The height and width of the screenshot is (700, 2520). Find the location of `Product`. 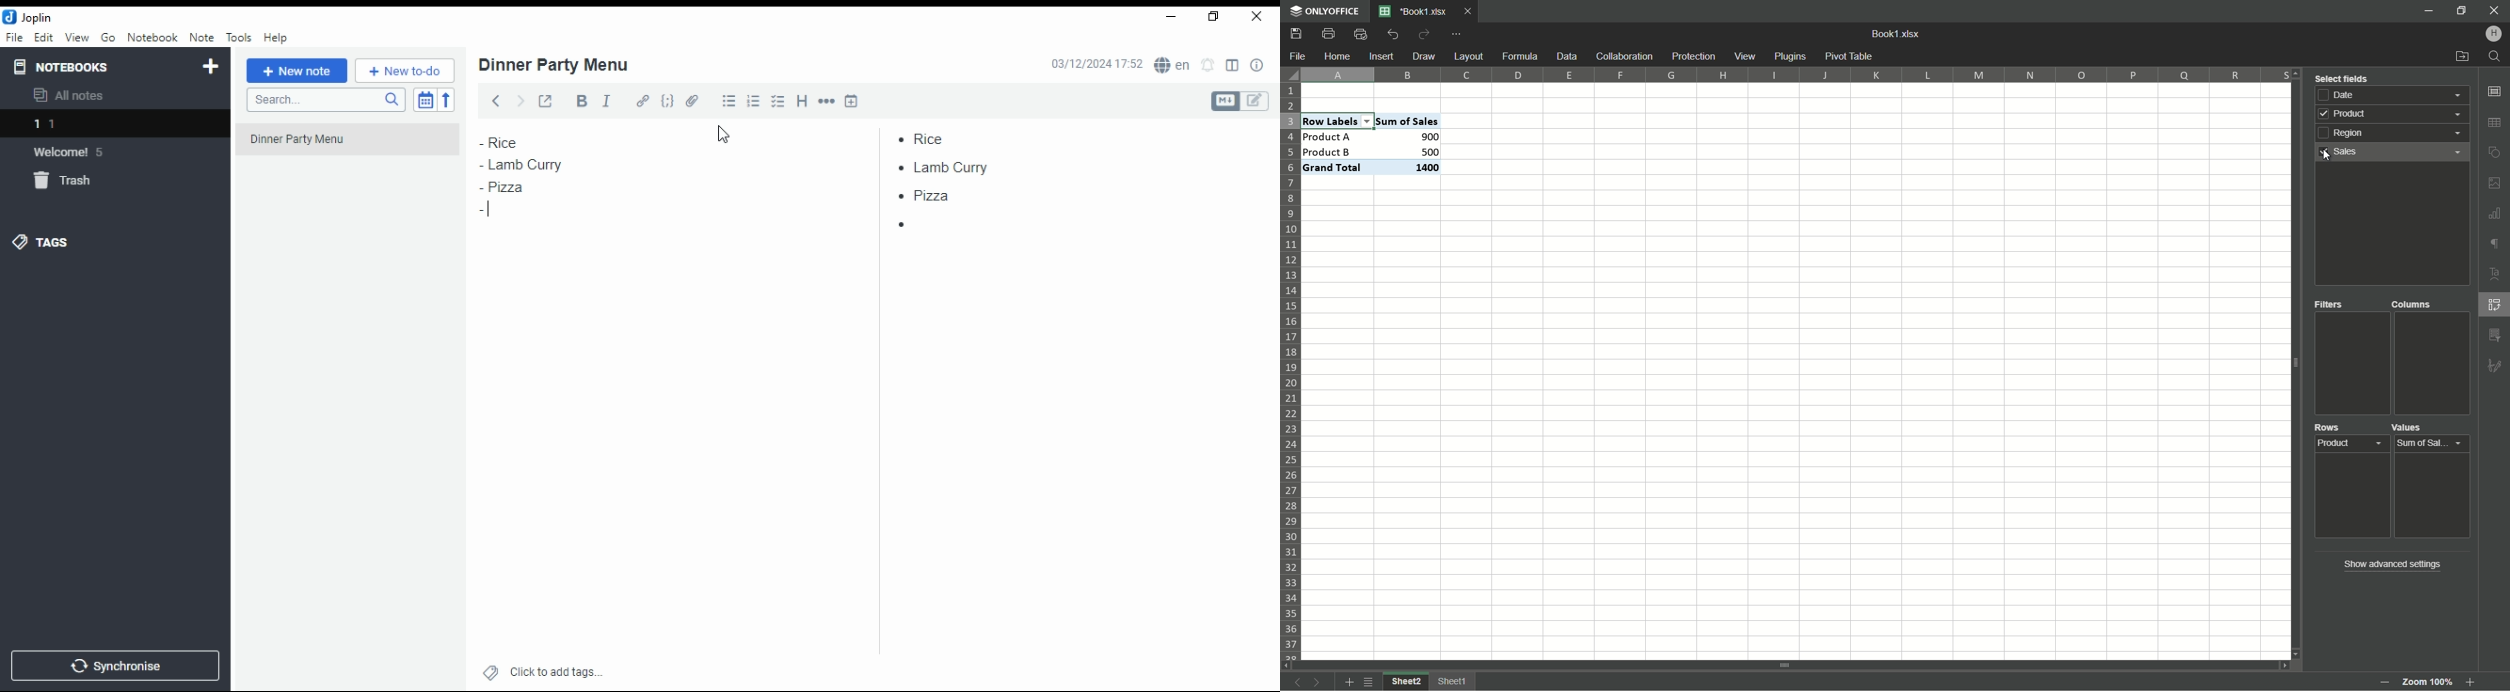

Product is located at coordinates (2354, 445).